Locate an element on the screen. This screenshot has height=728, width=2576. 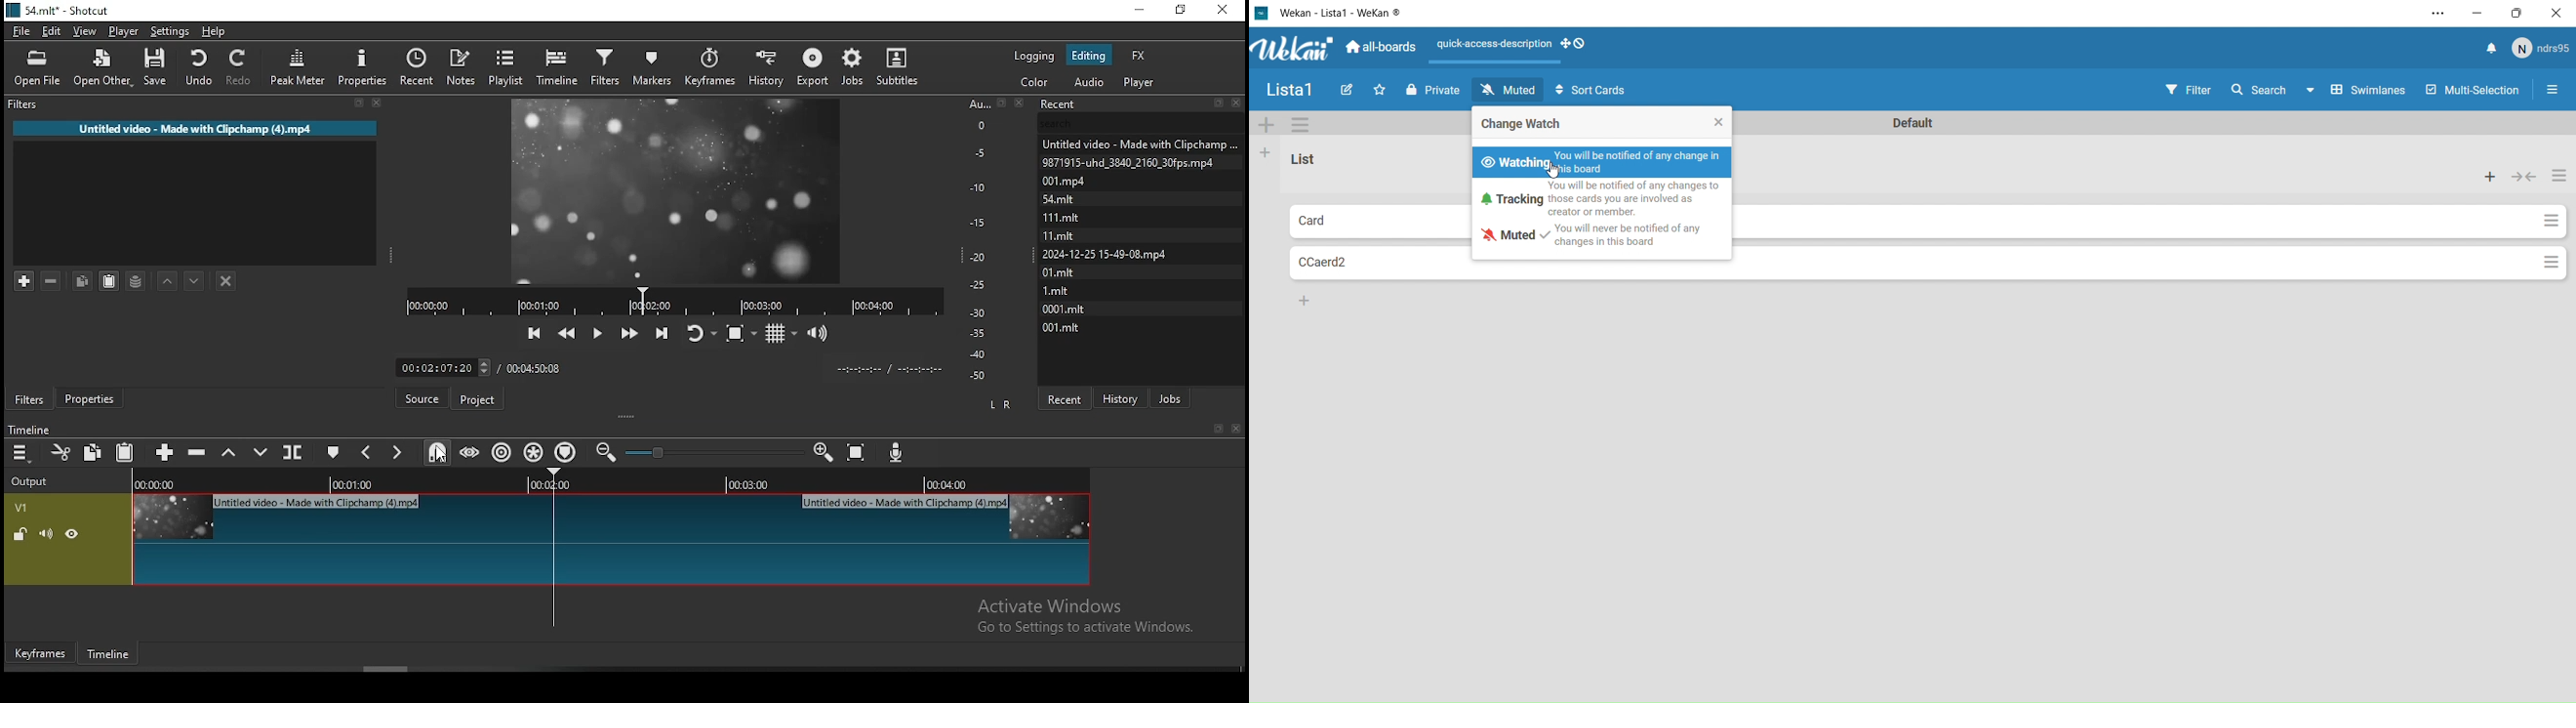
Sort Cards is located at coordinates (1591, 91).